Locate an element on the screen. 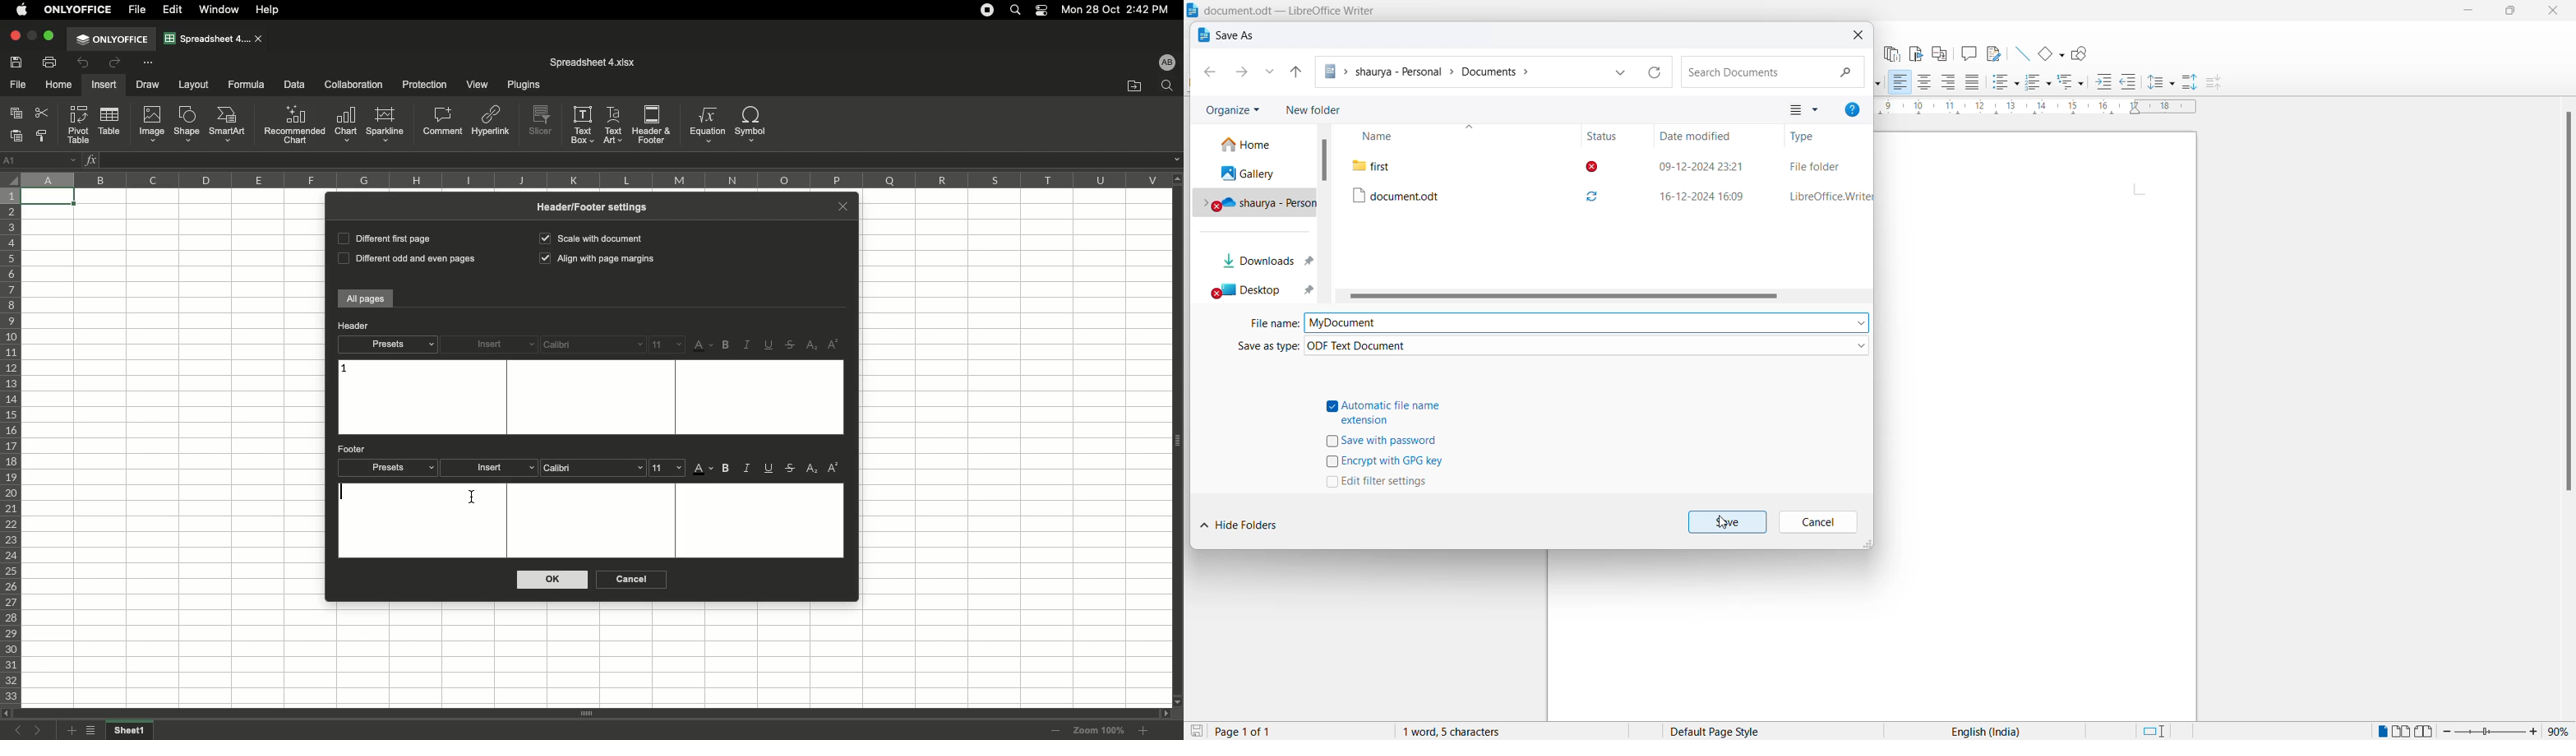  Home is located at coordinates (59, 86).